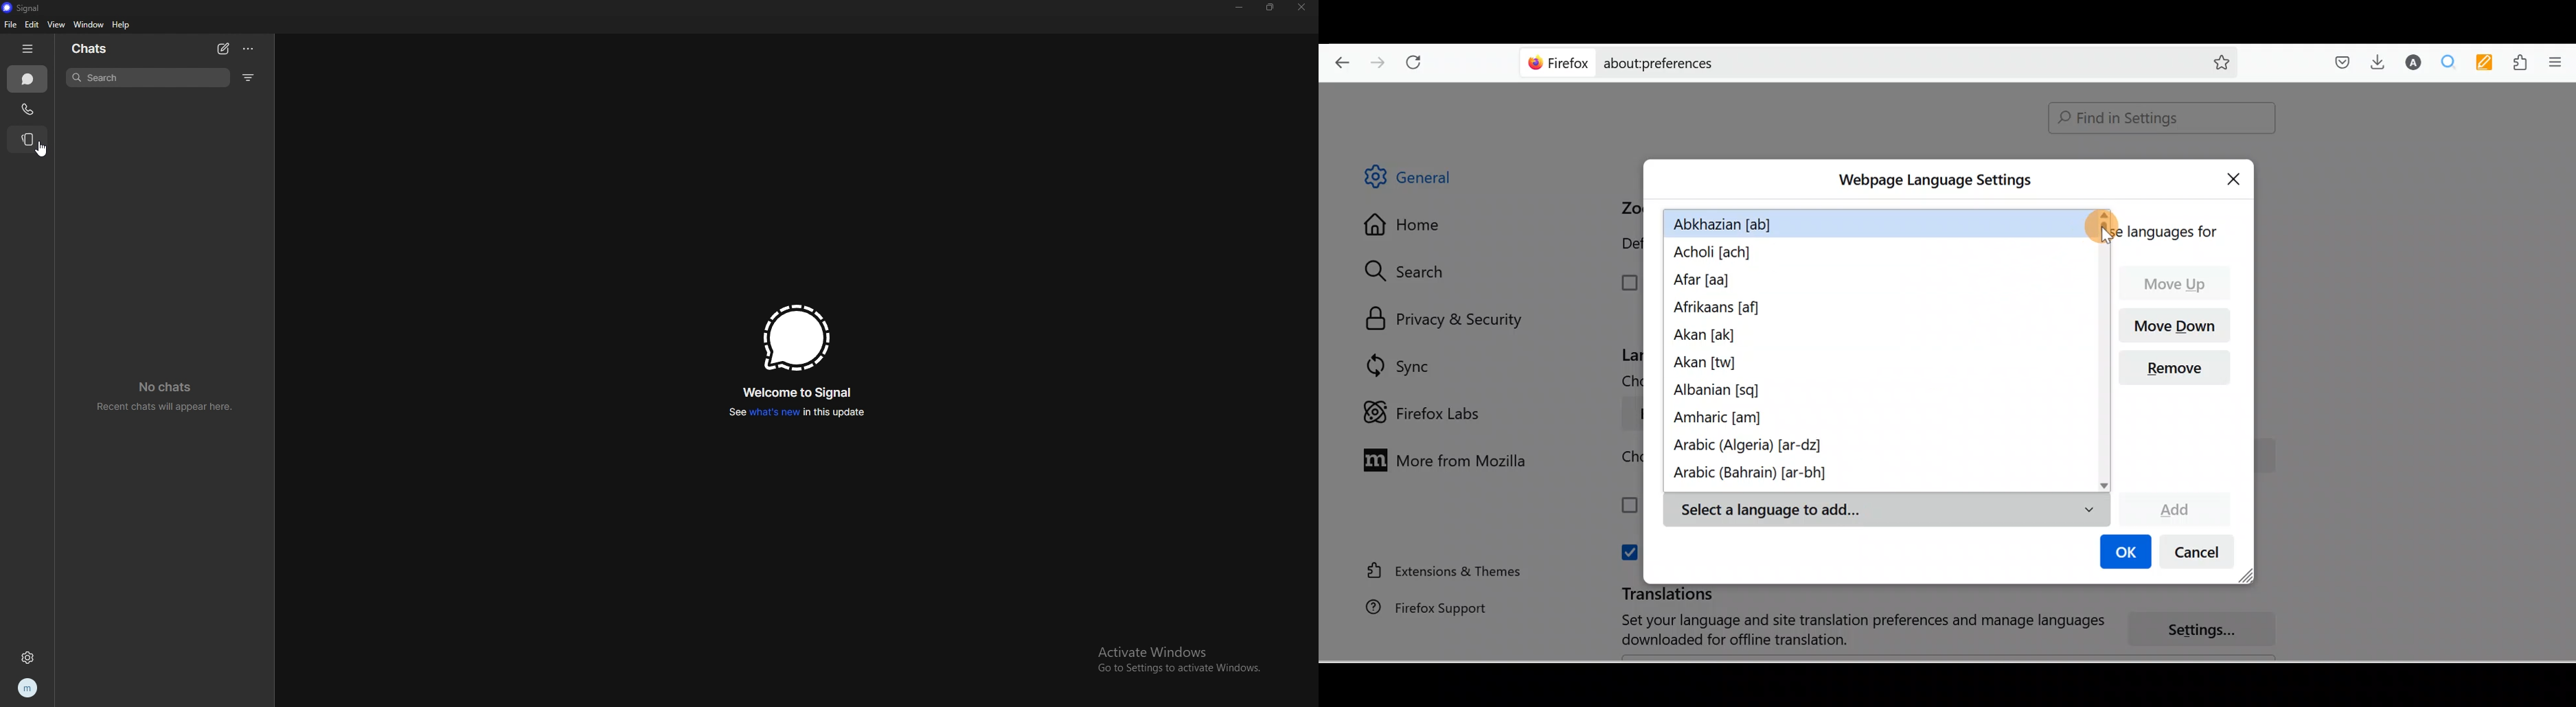  I want to click on Go to Settings to activate Windows., so click(1185, 670).